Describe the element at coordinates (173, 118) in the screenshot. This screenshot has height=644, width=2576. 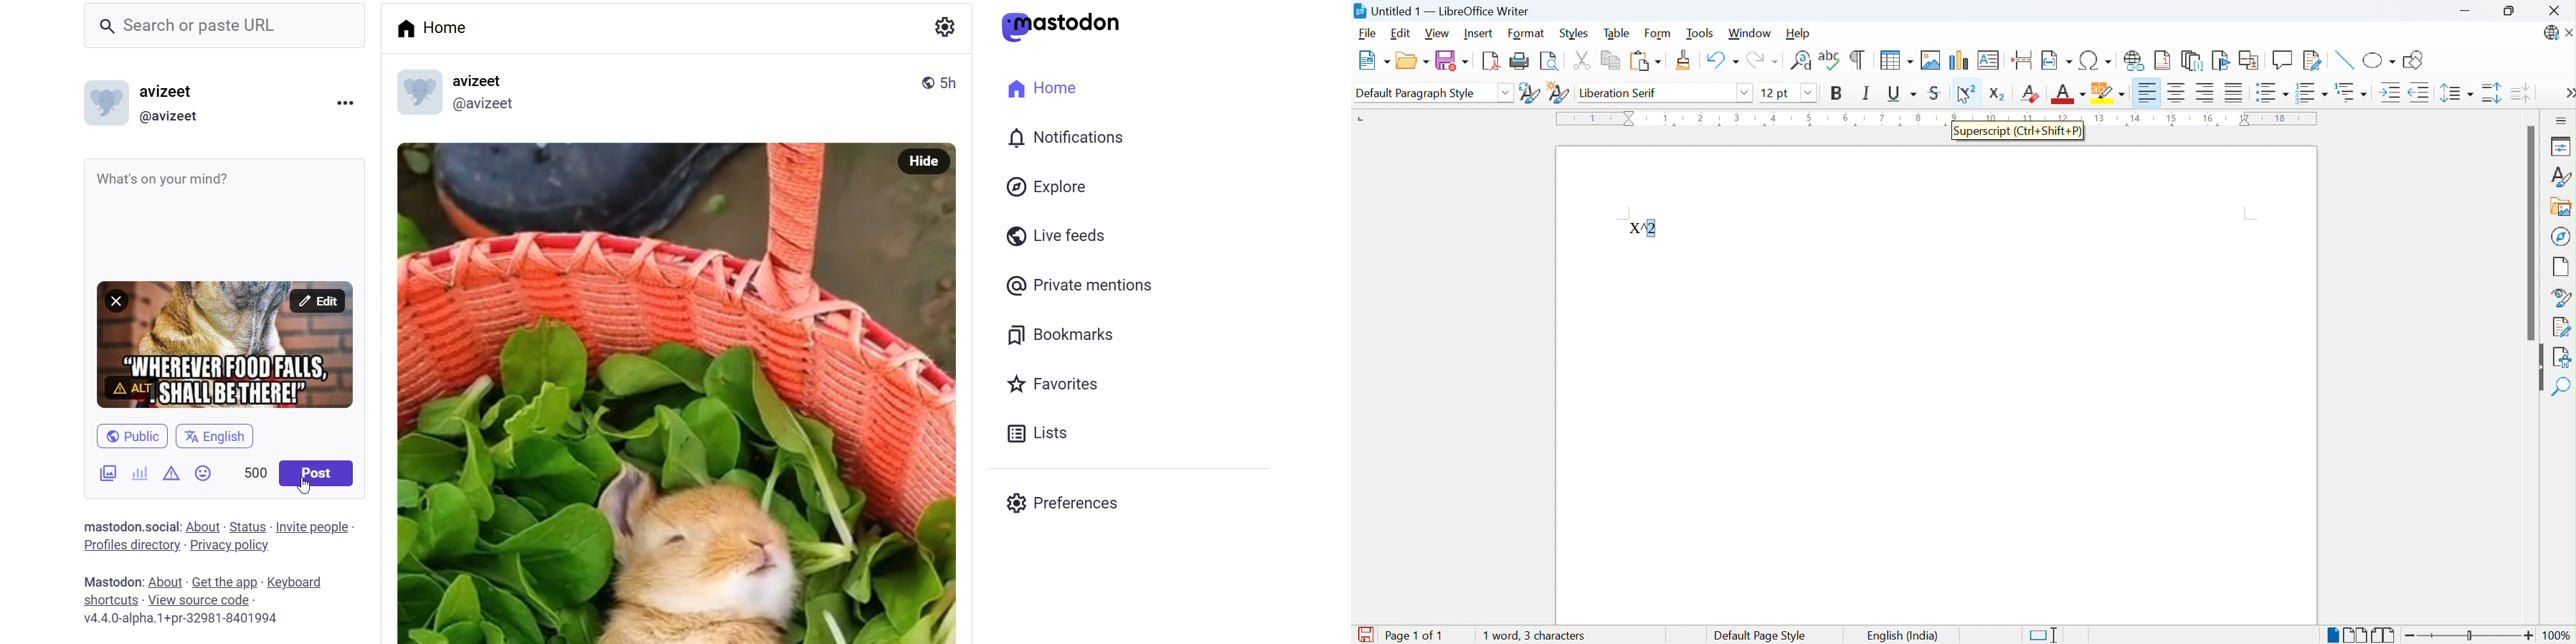
I see `id` at that location.